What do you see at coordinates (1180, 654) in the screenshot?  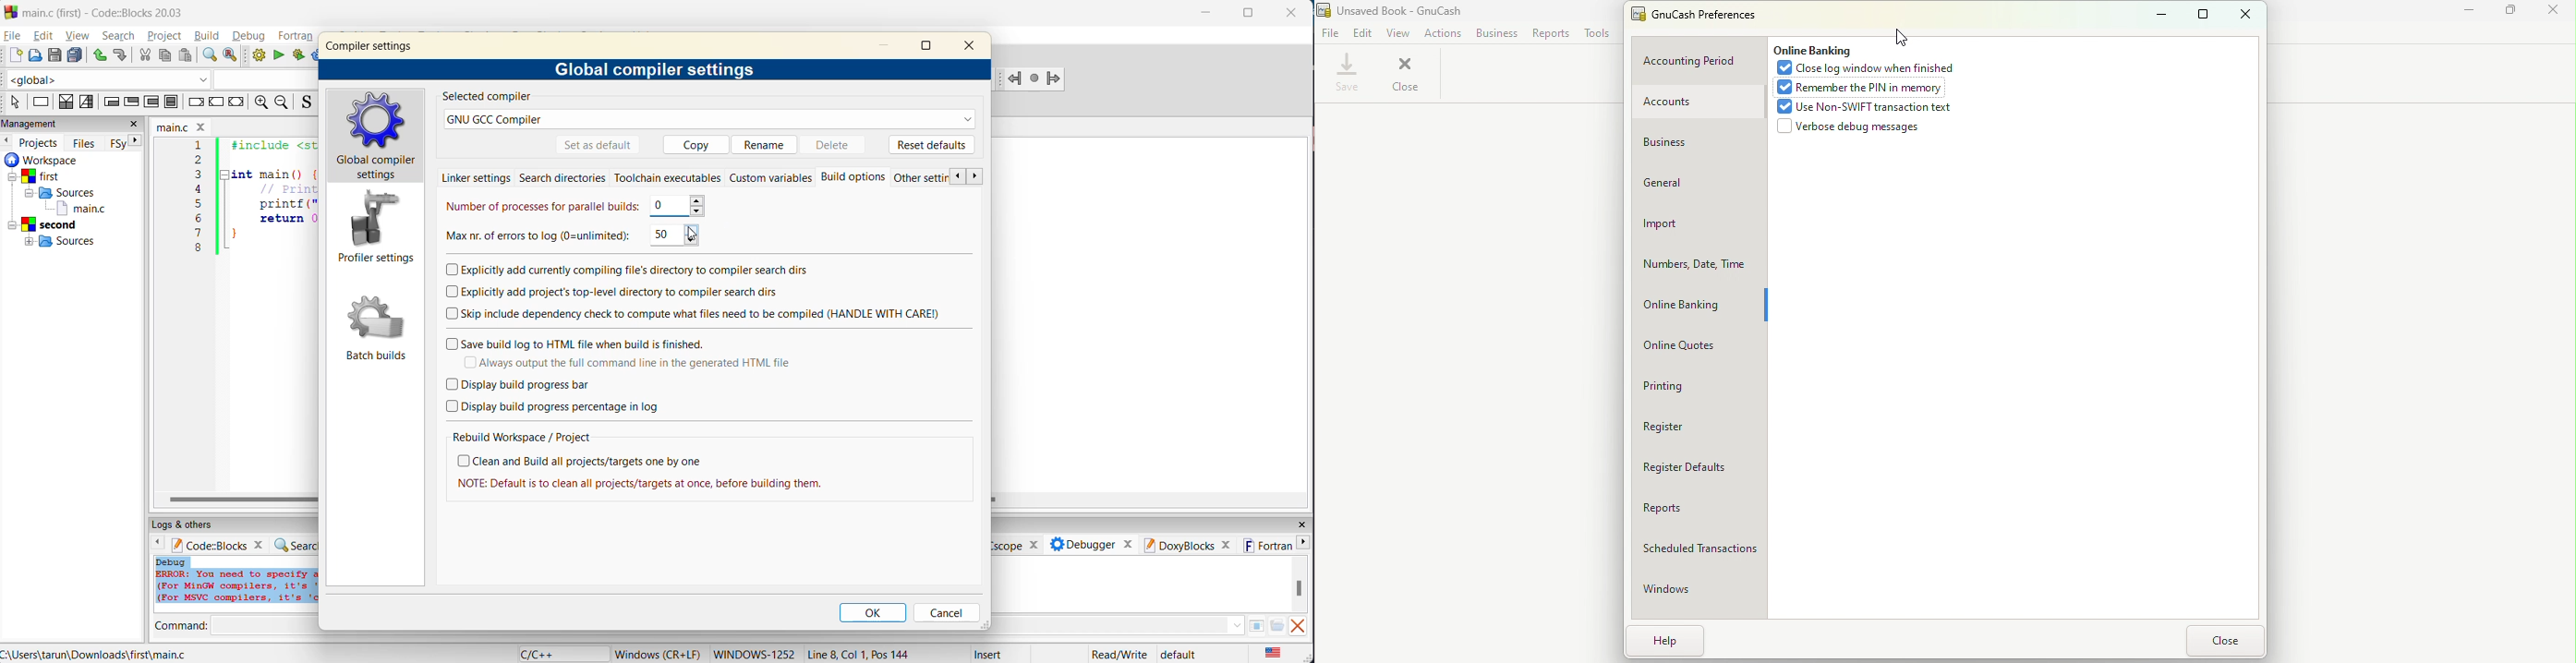 I see `default` at bounding box center [1180, 654].